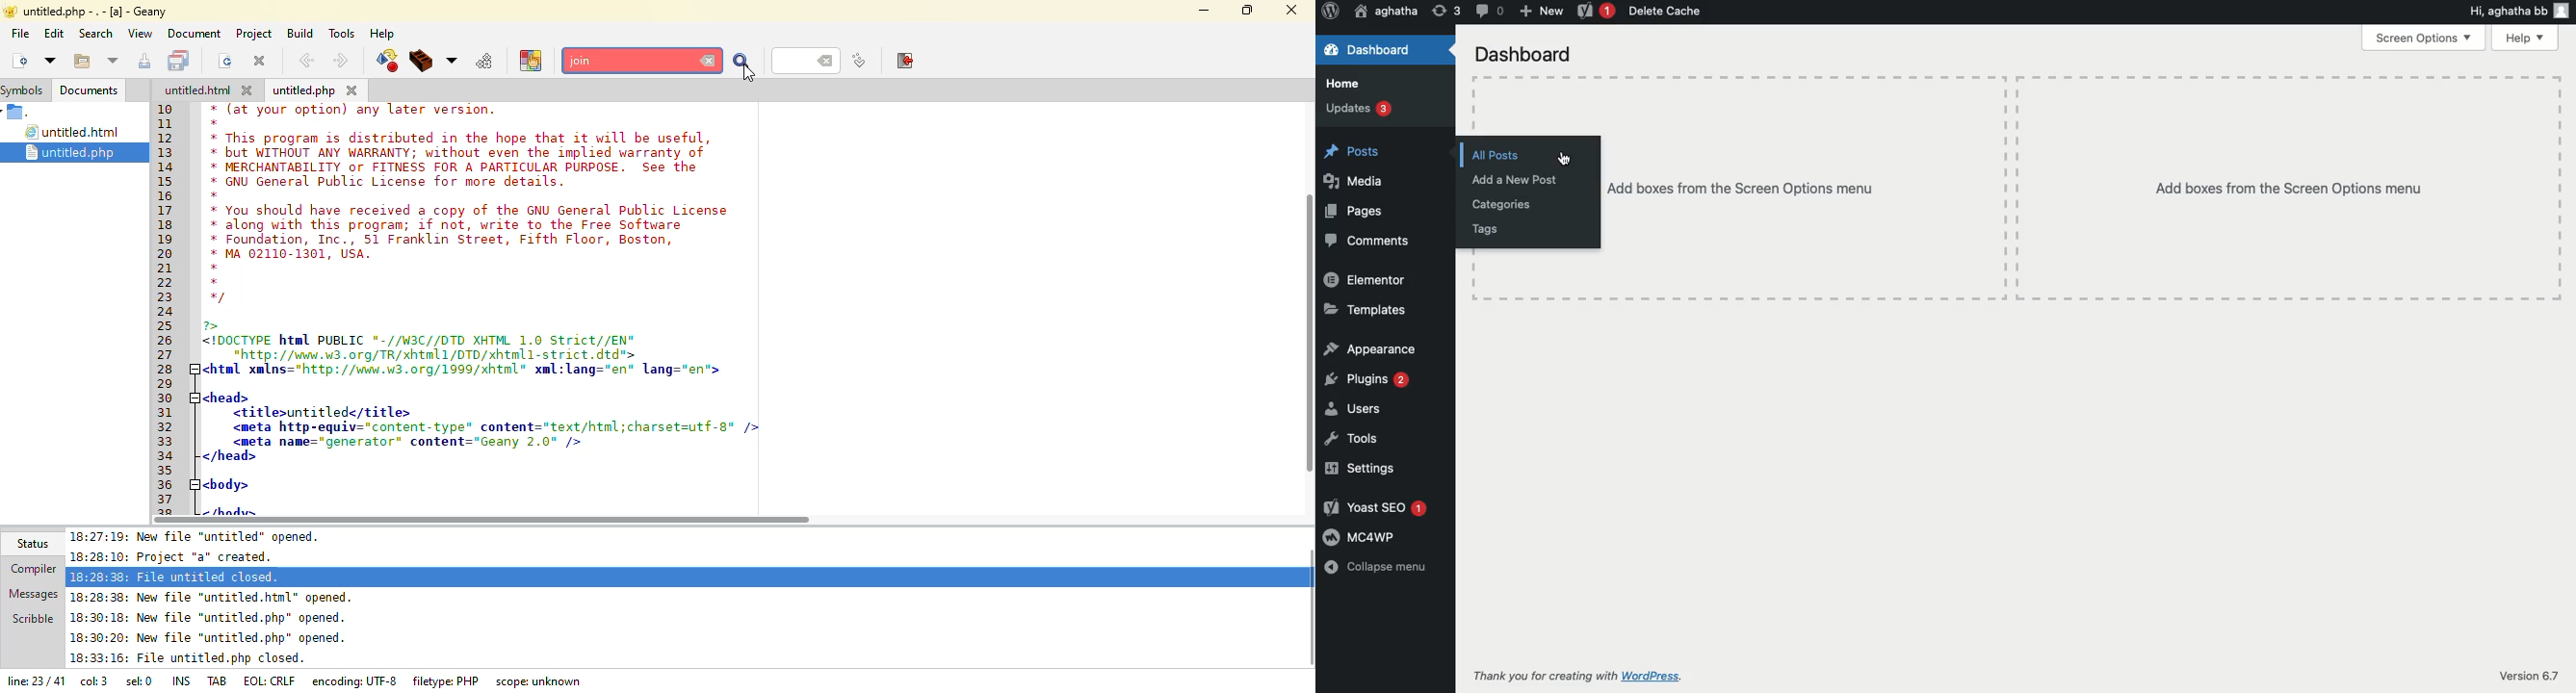 This screenshot has height=700, width=2576. I want to click on Add boxes from the screen options menu, so click(2282, 185).